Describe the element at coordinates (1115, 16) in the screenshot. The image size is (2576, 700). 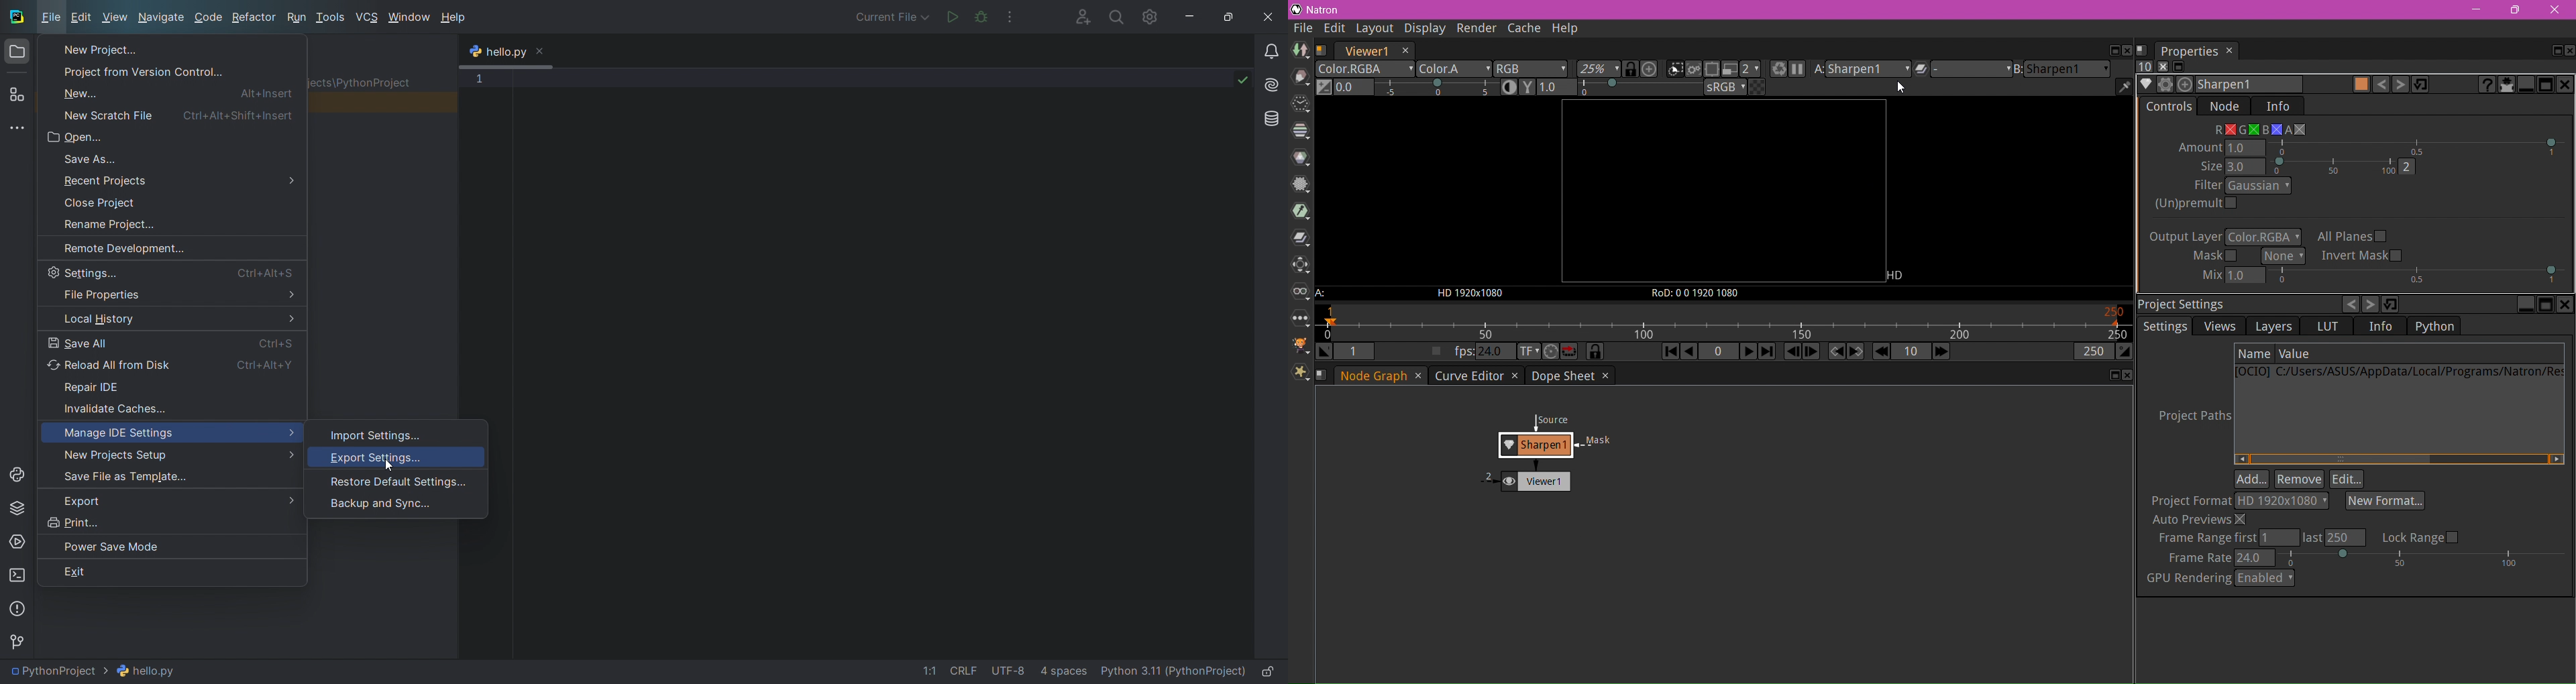
I see `search` at that location.